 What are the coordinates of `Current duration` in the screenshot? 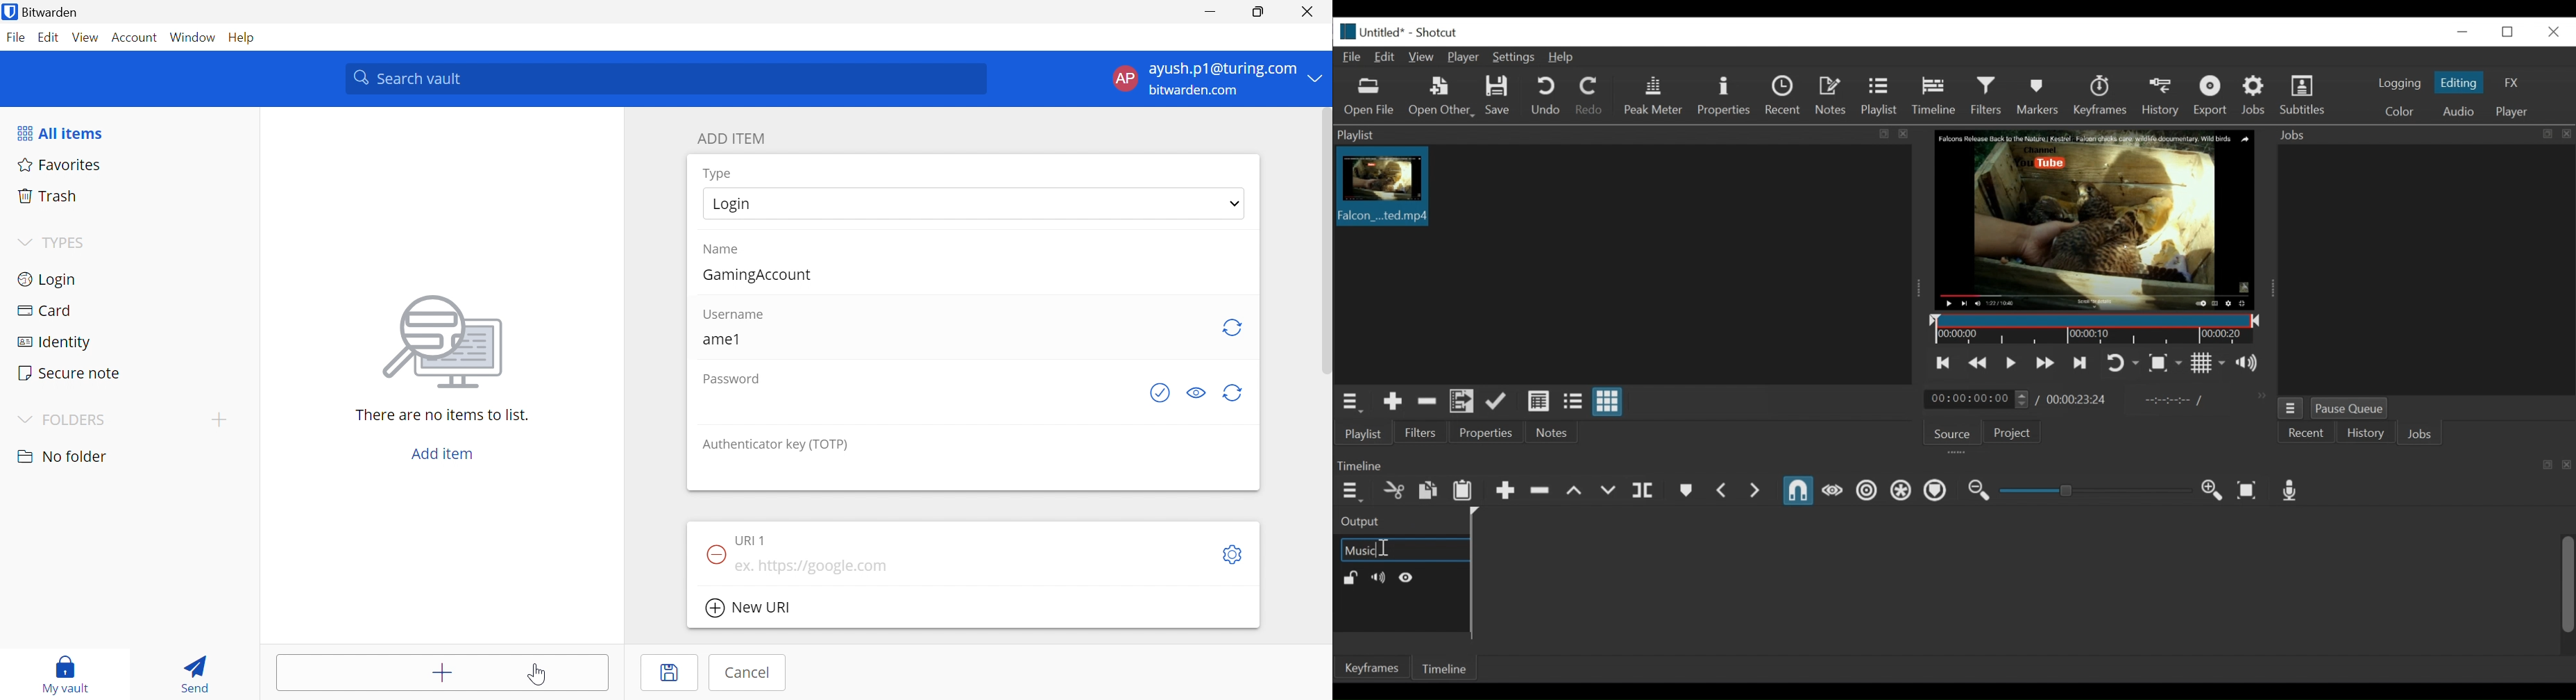 It's located at (1977, 400).